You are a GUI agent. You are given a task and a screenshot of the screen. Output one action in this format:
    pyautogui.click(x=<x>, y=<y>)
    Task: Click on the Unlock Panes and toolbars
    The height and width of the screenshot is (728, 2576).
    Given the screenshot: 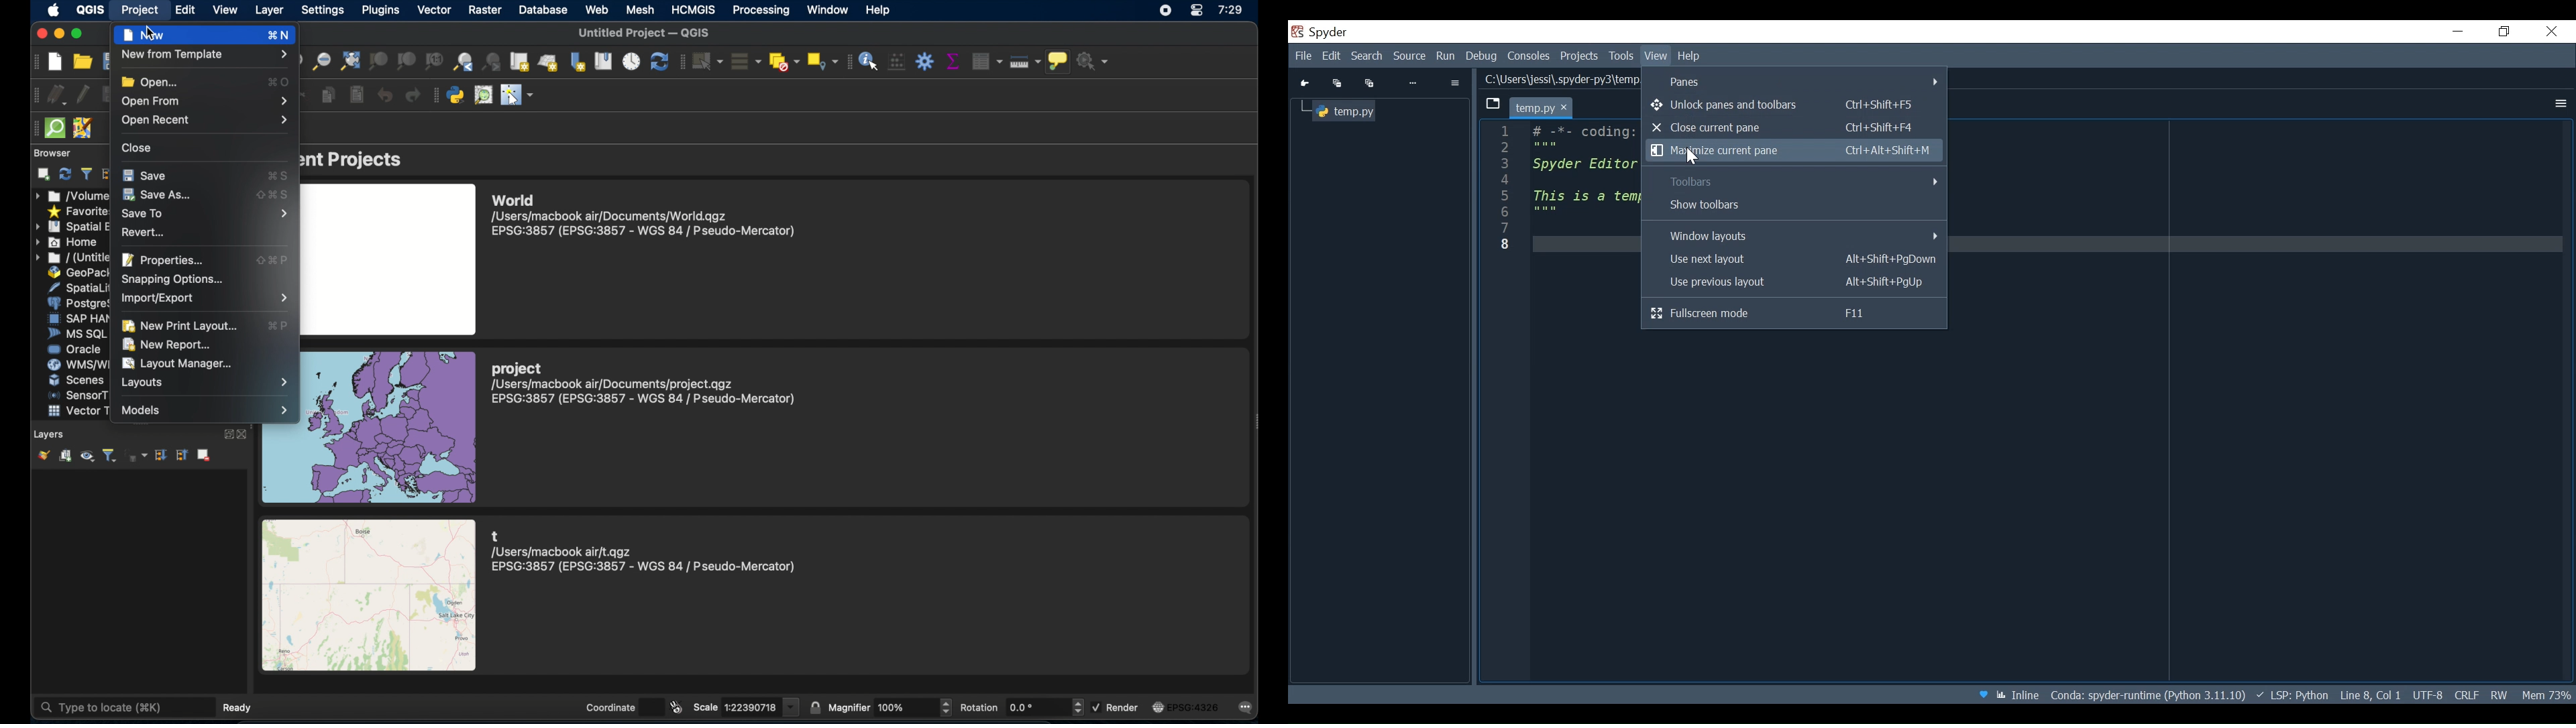 What is the action you would take?
    pyautogui.click(x=1796, y=105)
    